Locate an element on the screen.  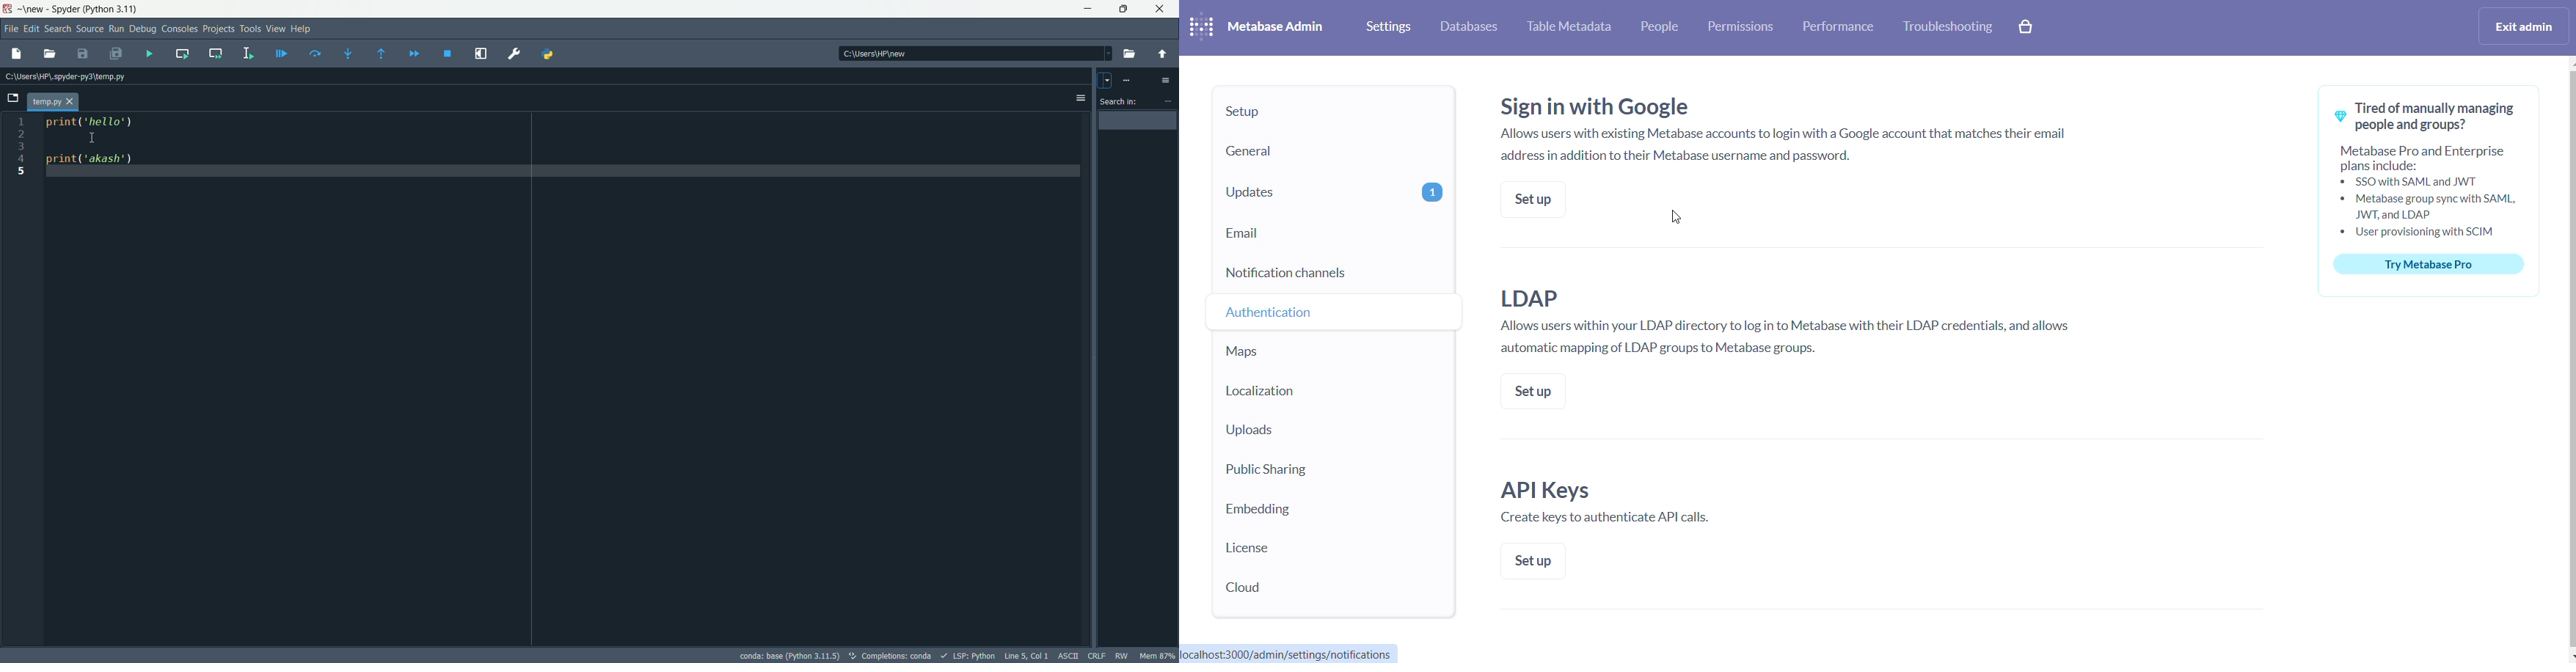
file eol status is located at coordinates (1099, 655).